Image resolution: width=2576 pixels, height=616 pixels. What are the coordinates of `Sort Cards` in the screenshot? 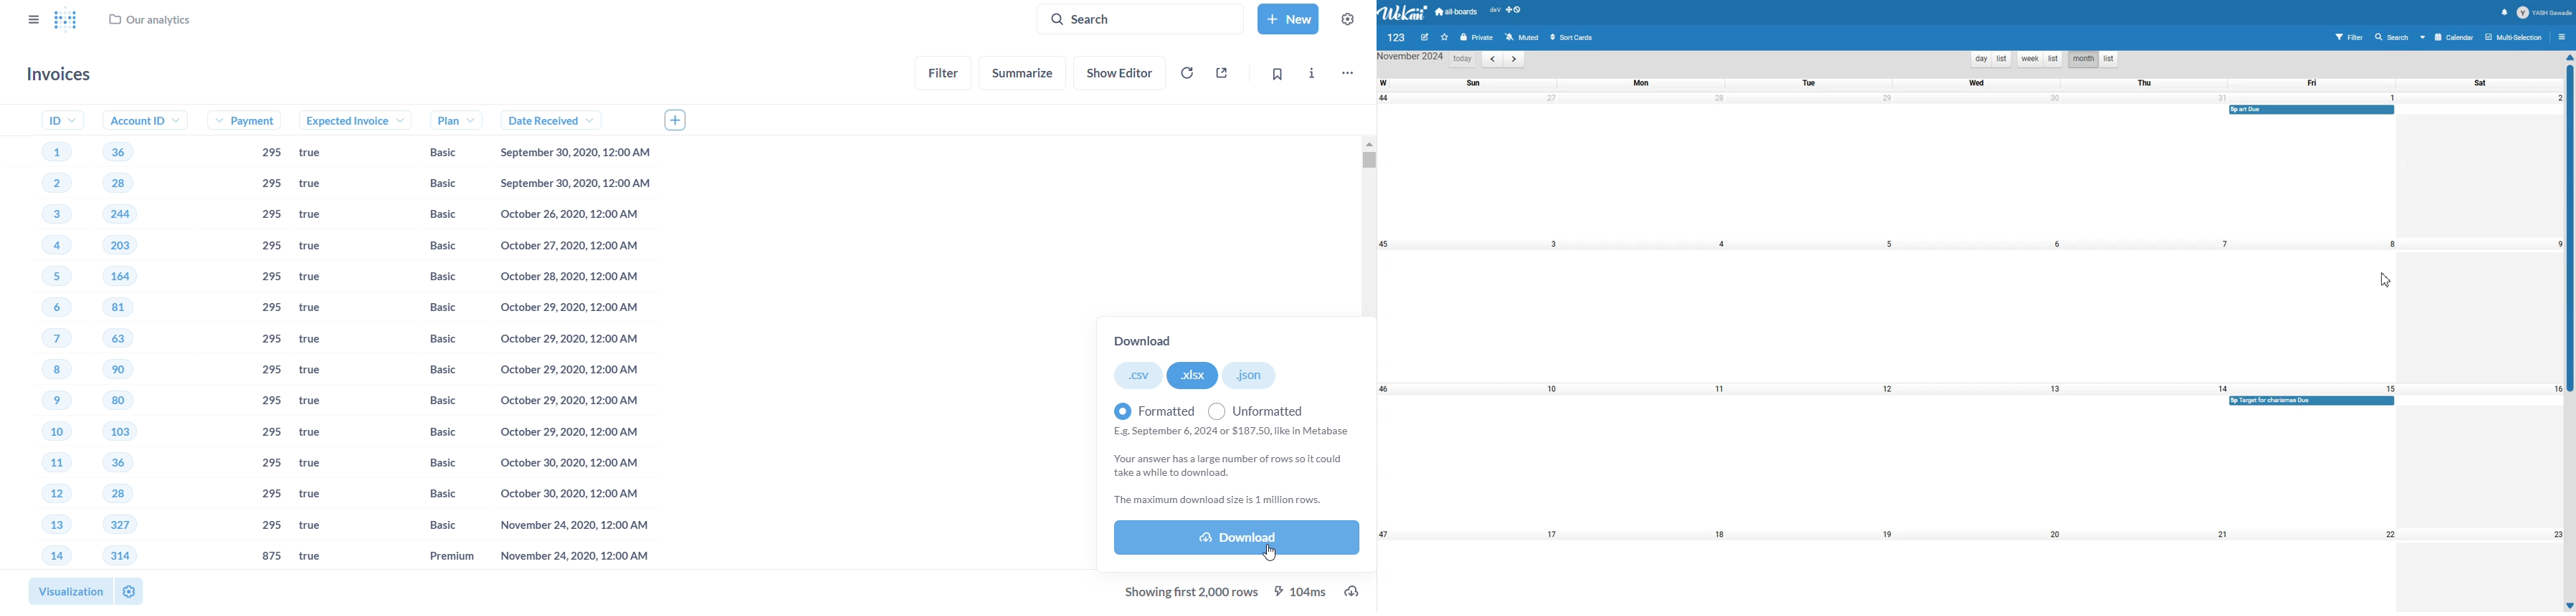 It's located at (1573, 36).